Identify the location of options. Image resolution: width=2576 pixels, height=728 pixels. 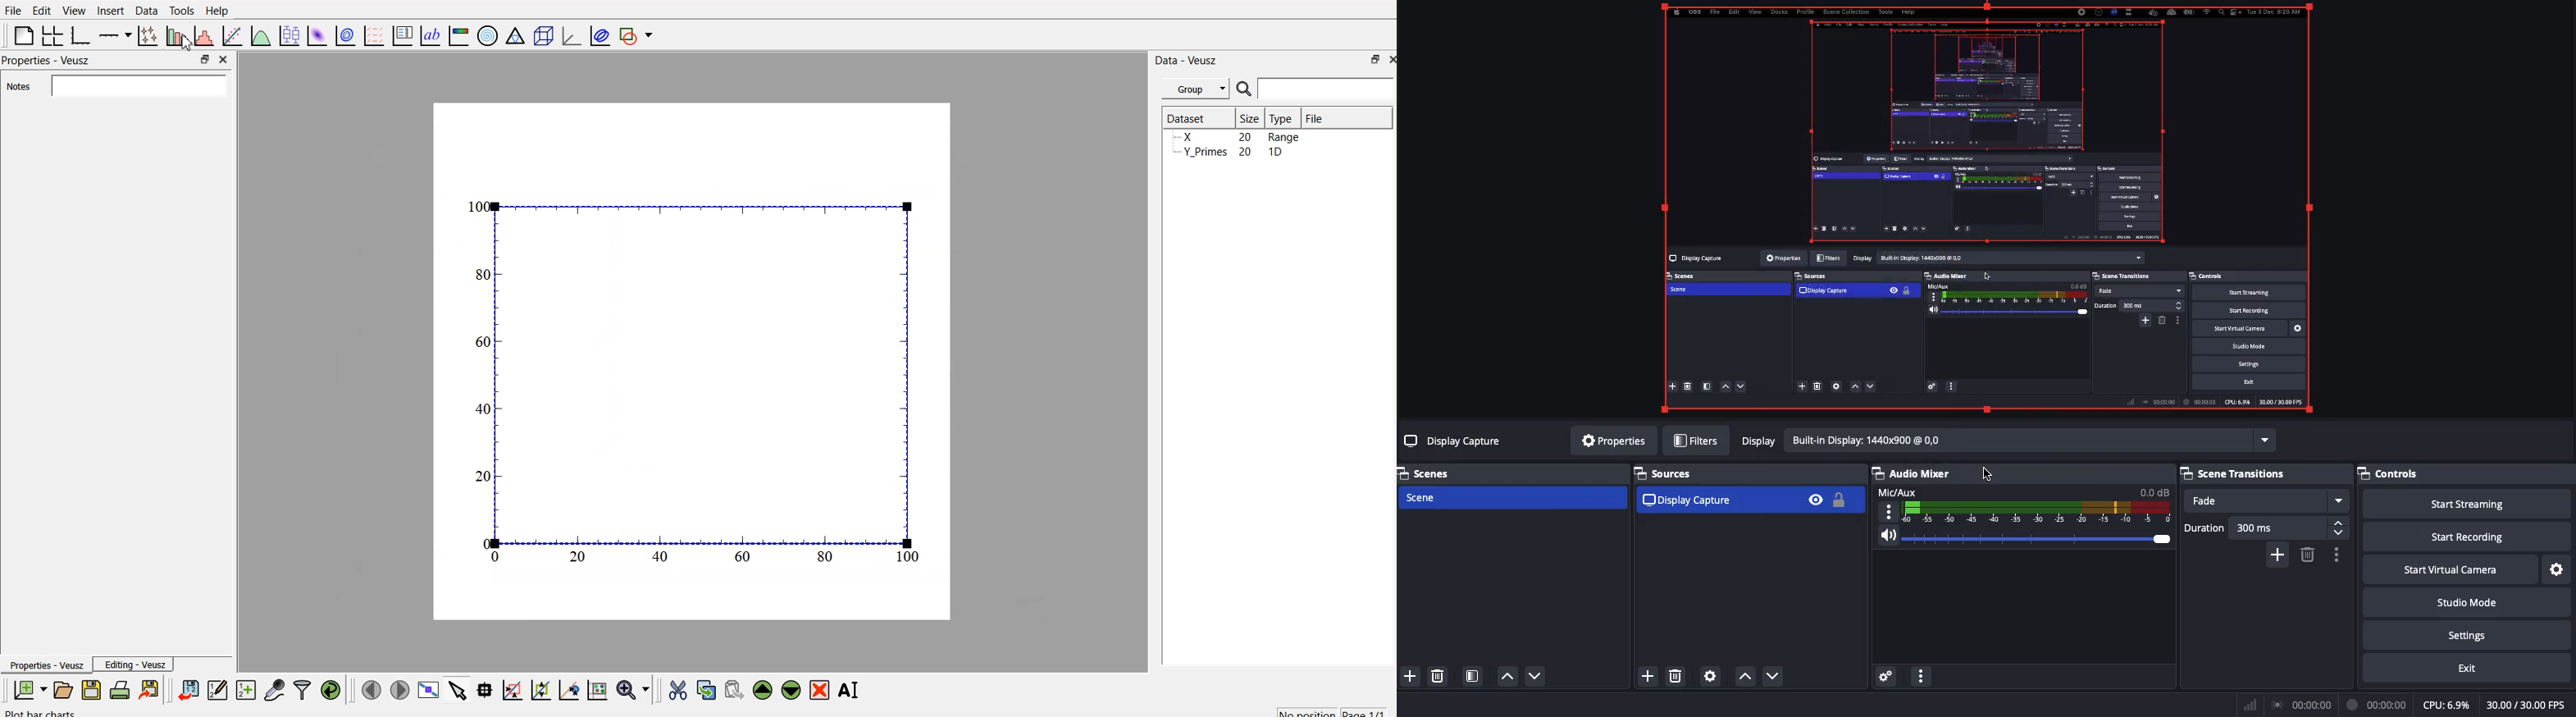
(2340, 555).